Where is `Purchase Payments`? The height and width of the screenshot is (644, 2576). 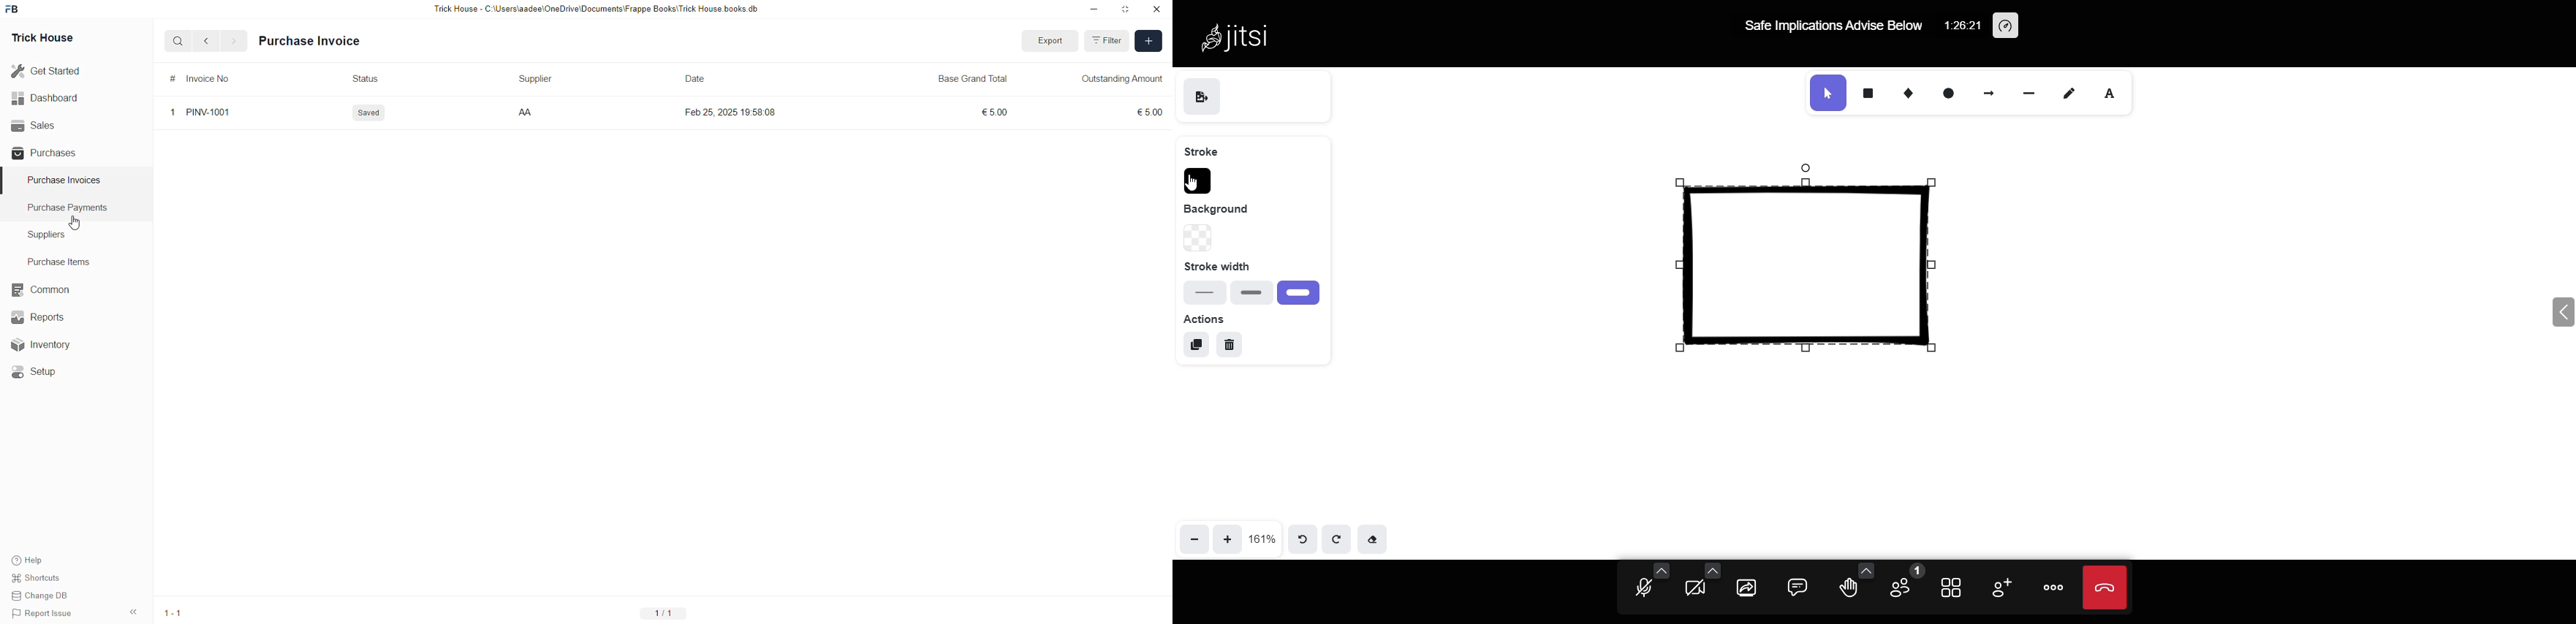
Purchase Payments is located at coordinates (71, 208).